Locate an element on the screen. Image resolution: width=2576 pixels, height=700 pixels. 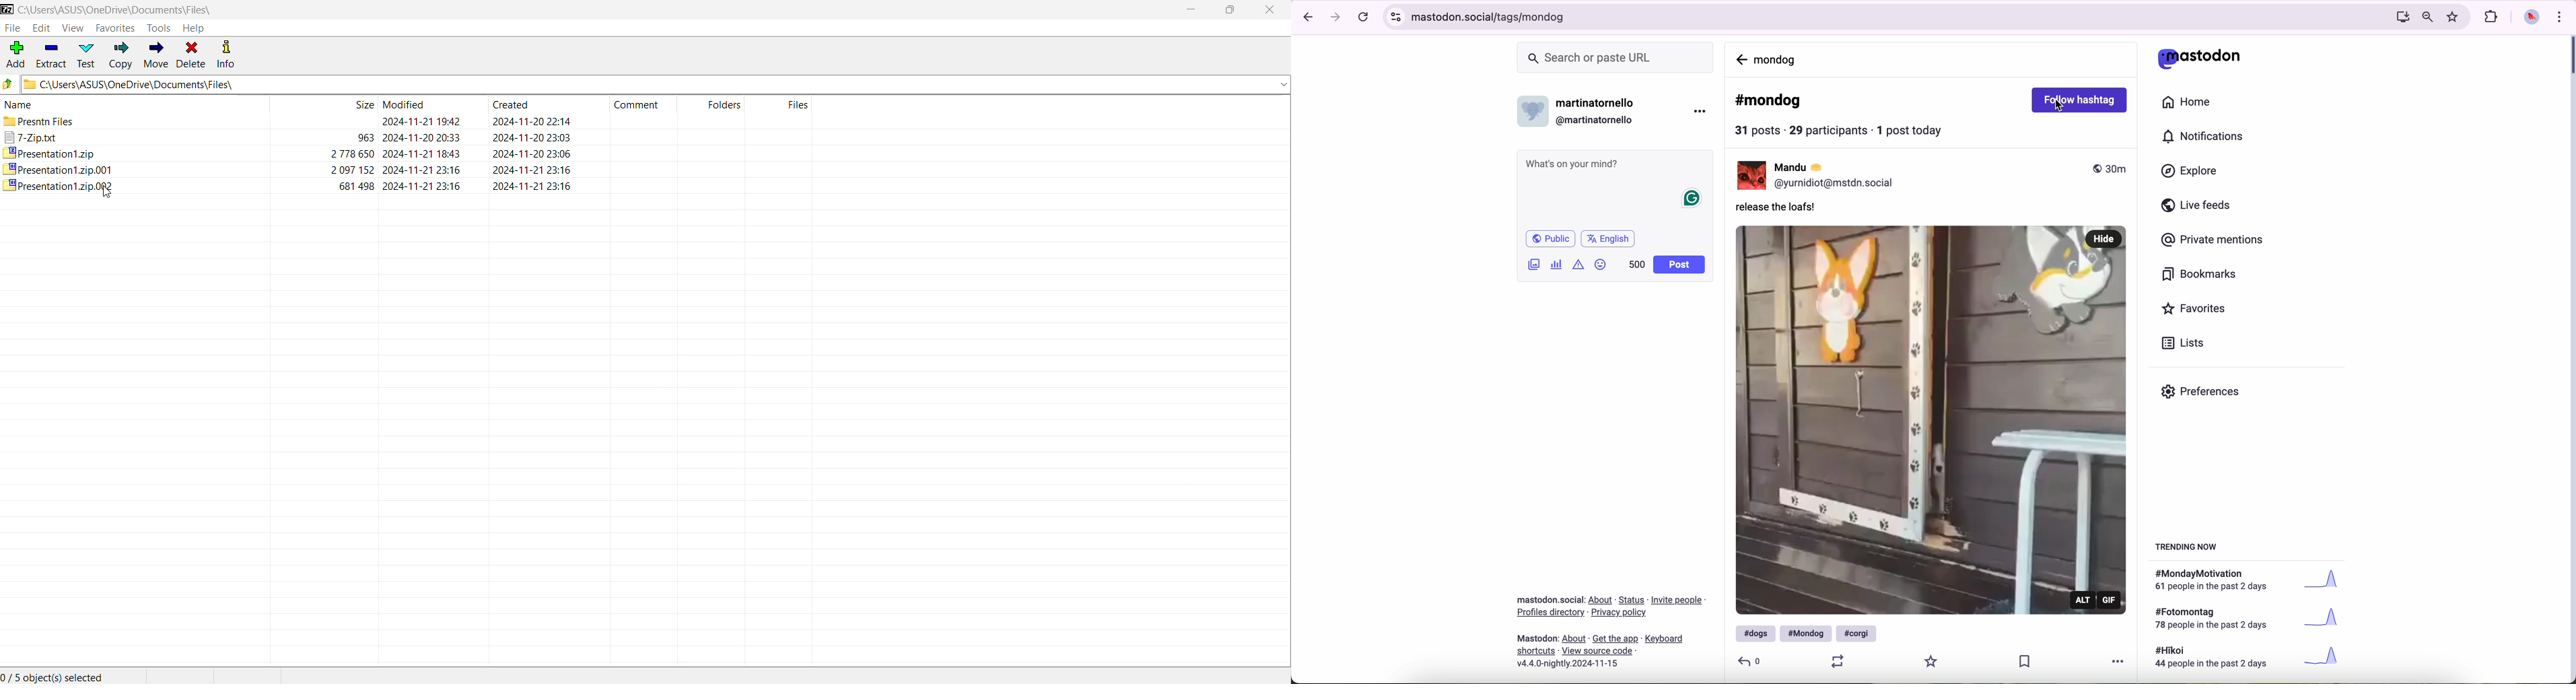
Files is located at coordinates (784, 104).